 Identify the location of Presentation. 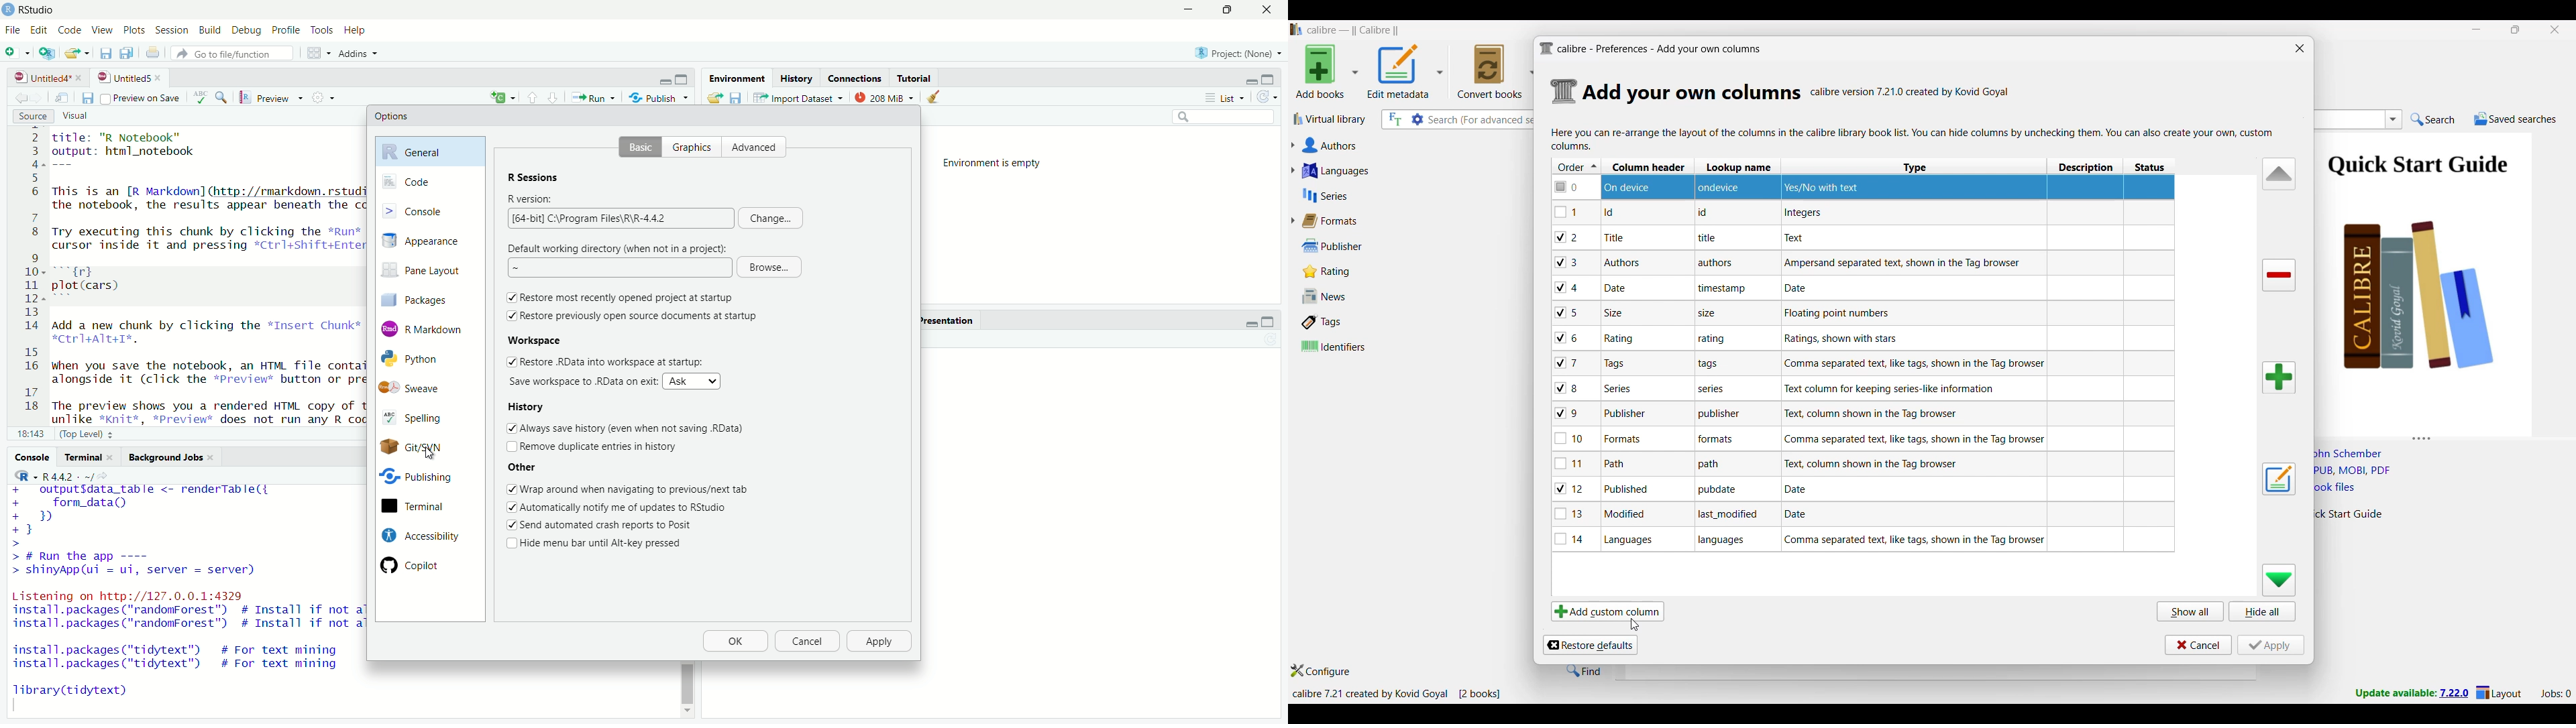
(946, 320).